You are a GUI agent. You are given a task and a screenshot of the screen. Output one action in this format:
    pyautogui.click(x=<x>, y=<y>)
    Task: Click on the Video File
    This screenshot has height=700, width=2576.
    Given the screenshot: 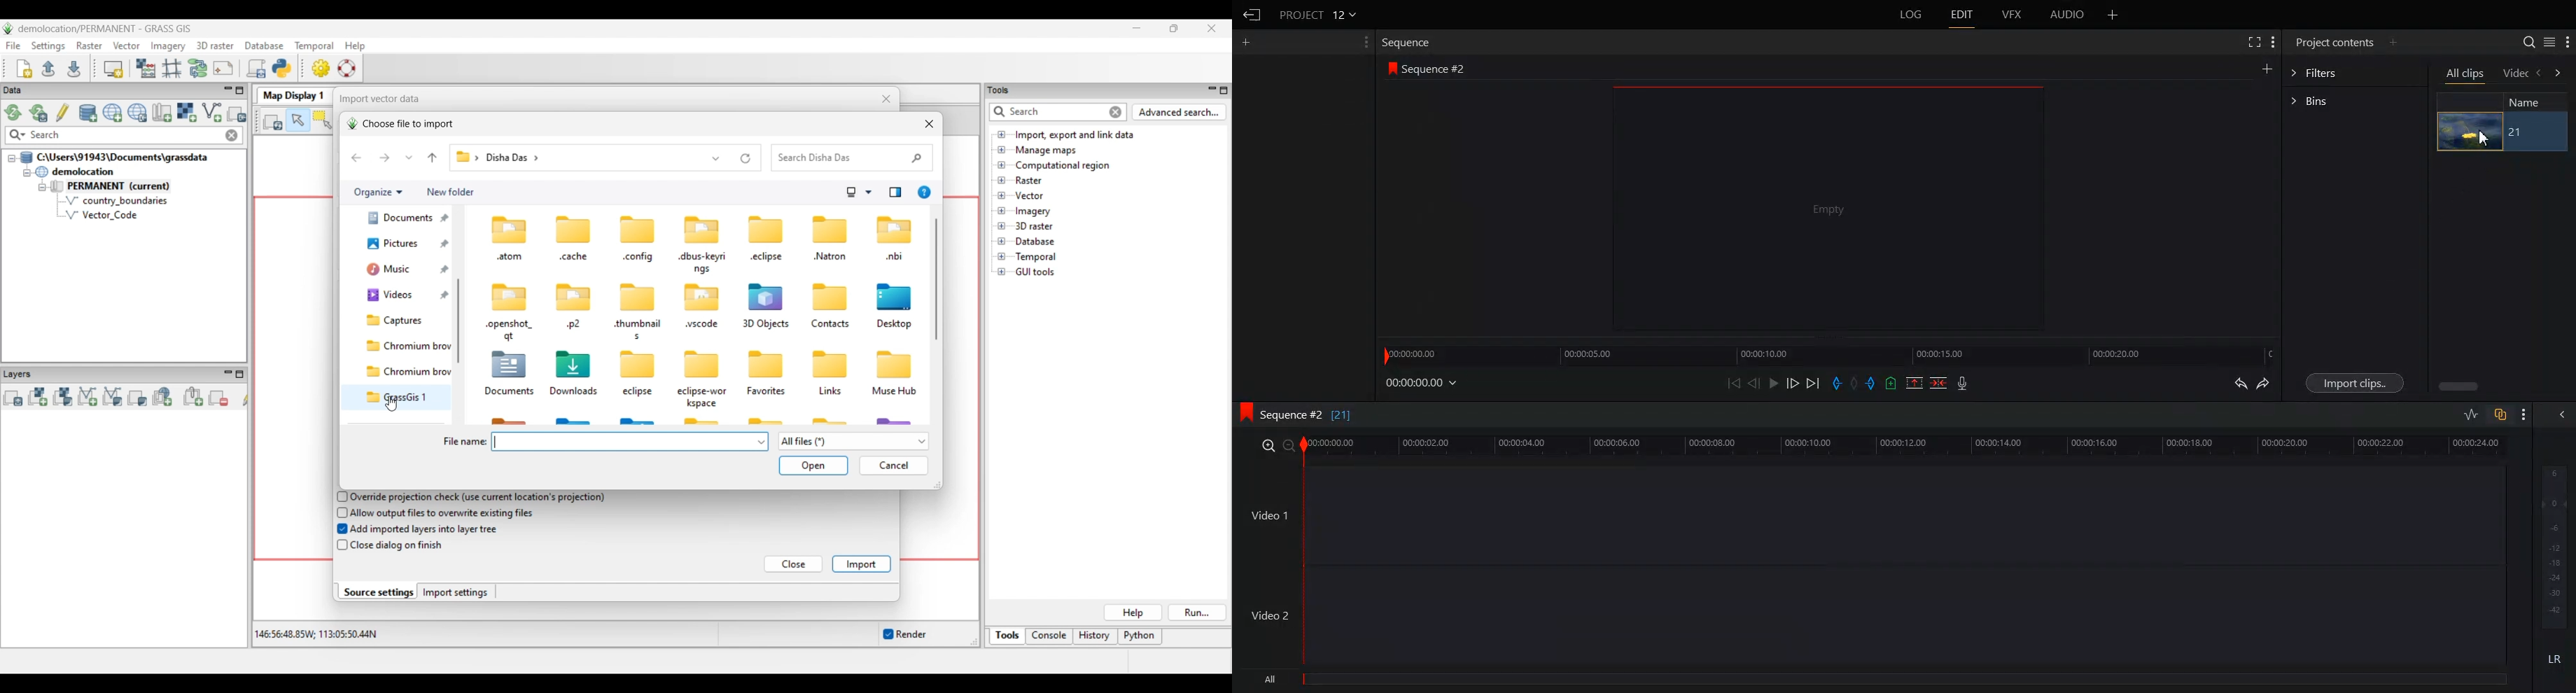 What is the action you would take?
    pyautogui.click(x=2470, y=132)
    